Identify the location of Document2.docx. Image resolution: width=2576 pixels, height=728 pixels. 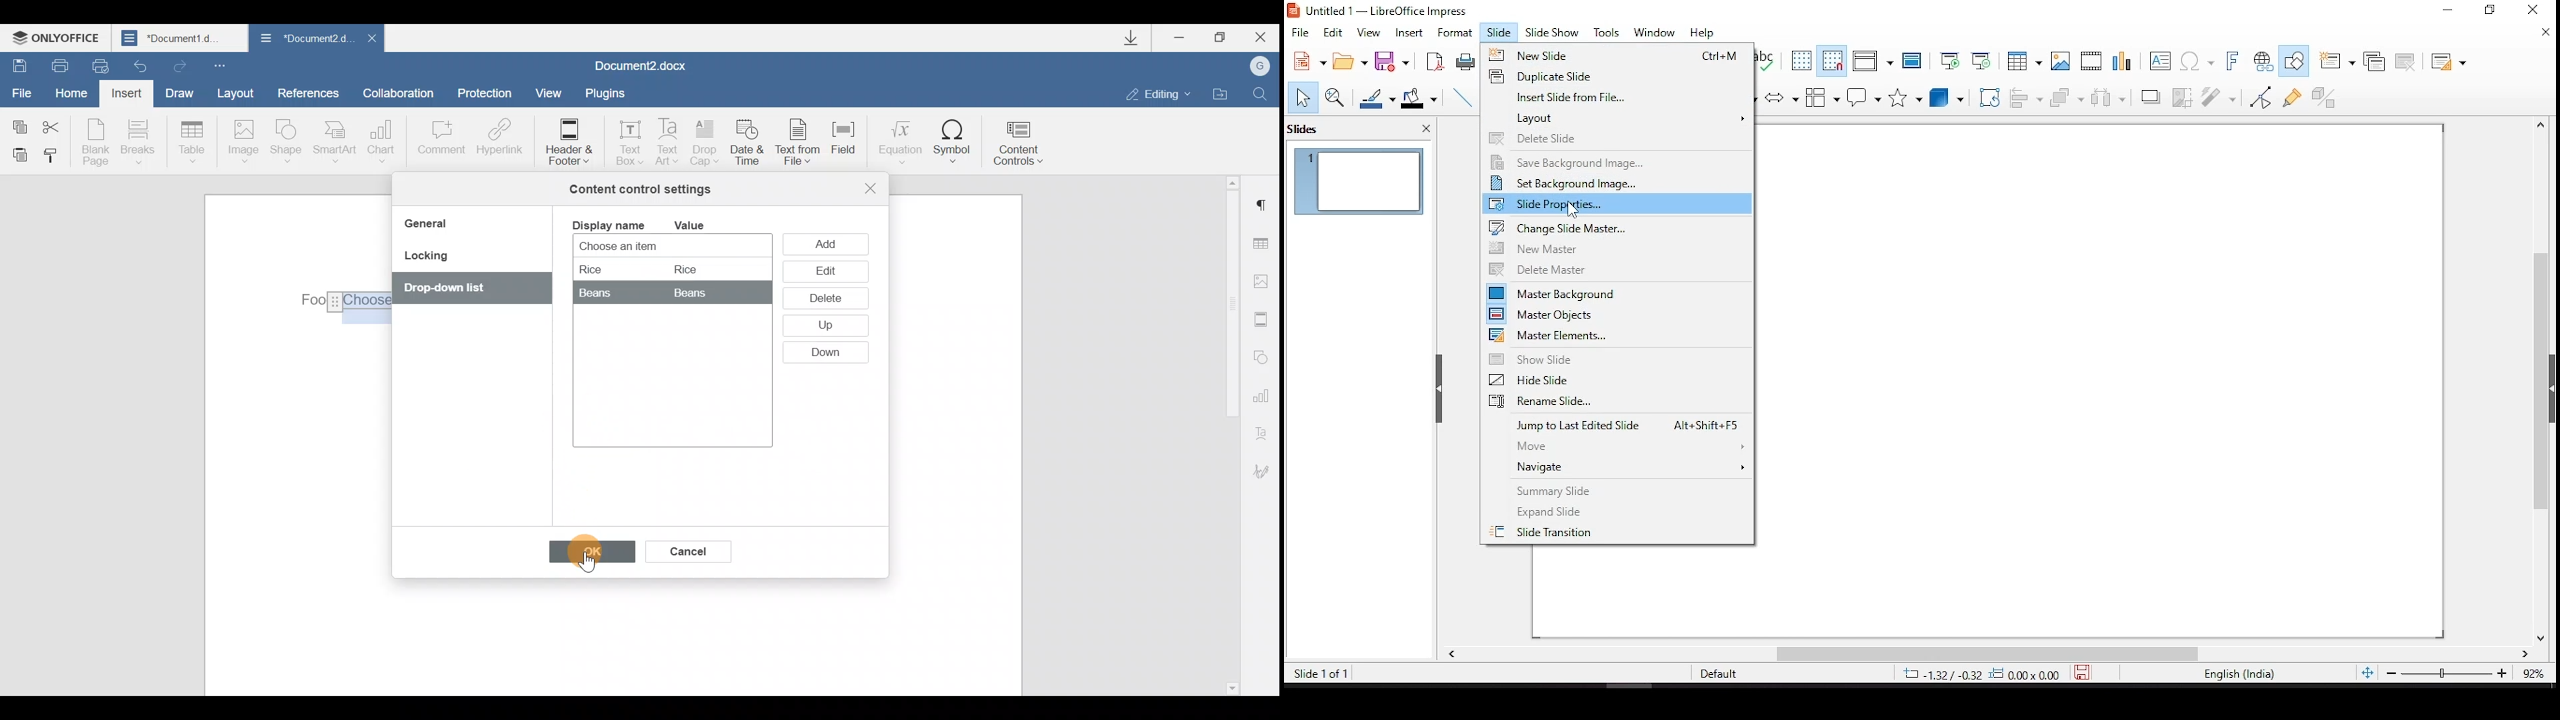
(641, 64).